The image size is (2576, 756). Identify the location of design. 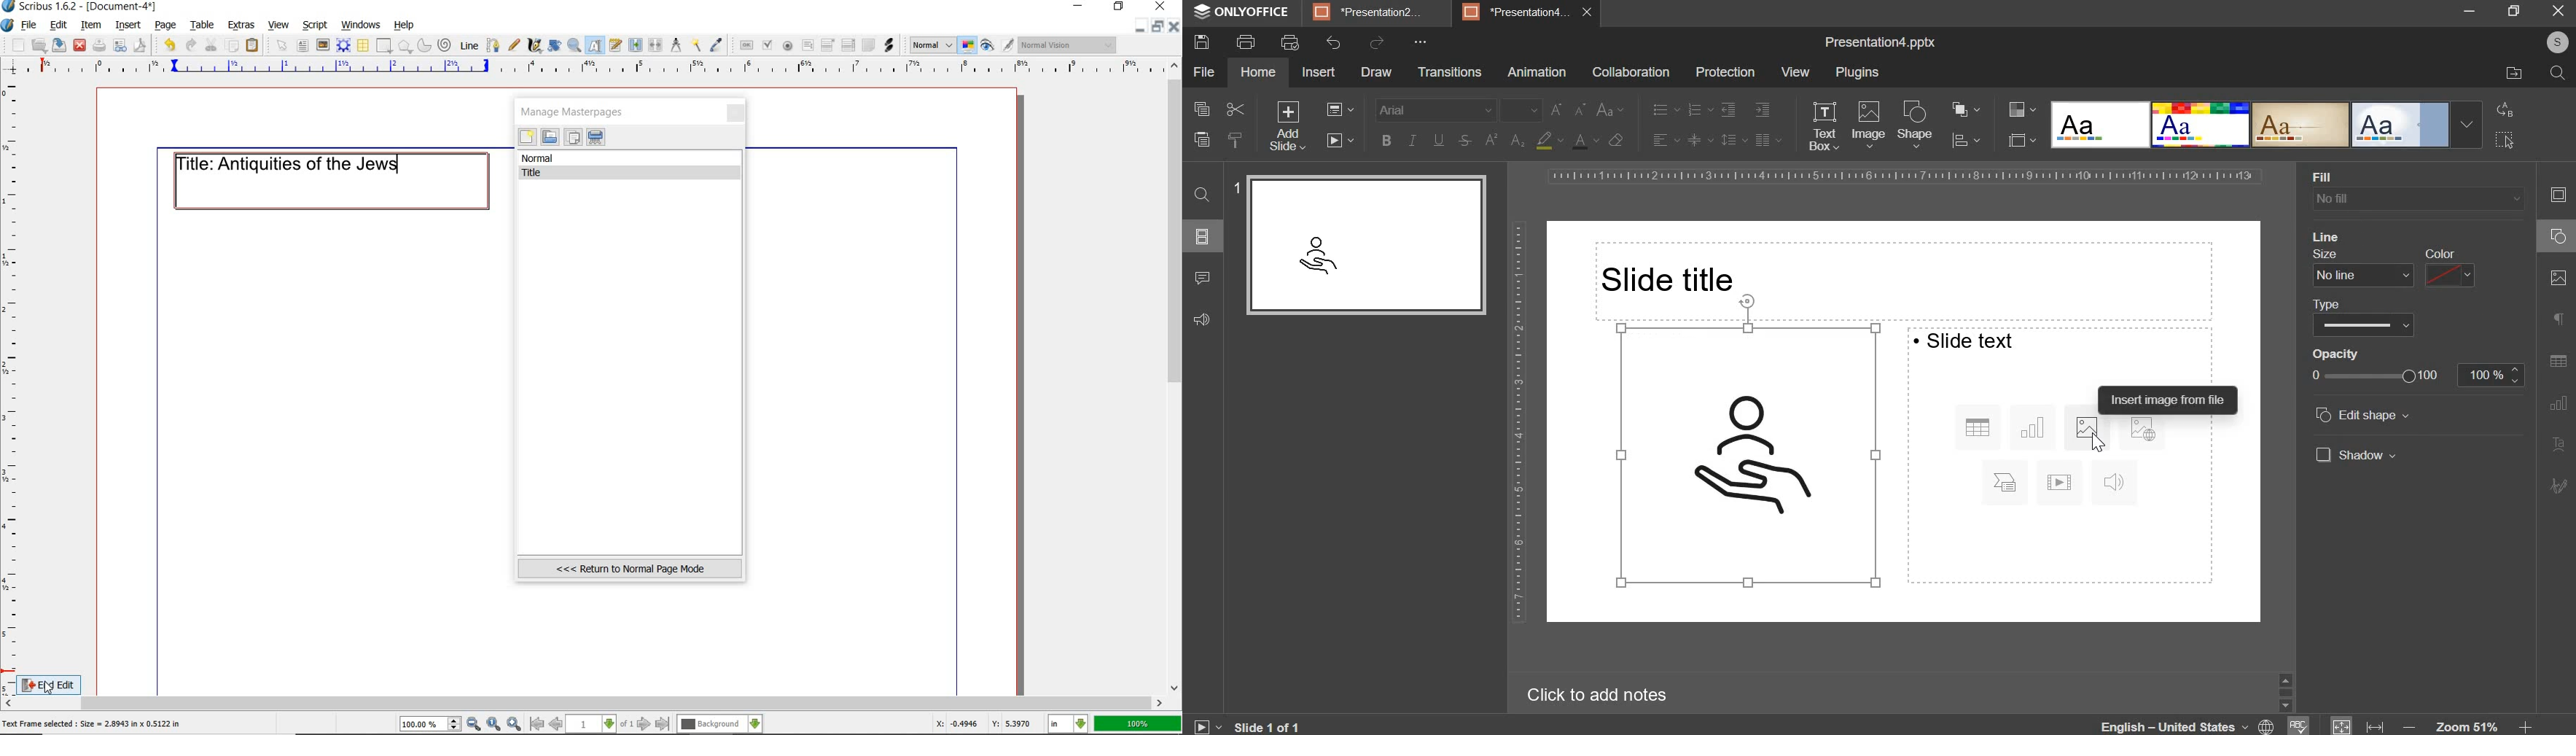
(2202, 125).